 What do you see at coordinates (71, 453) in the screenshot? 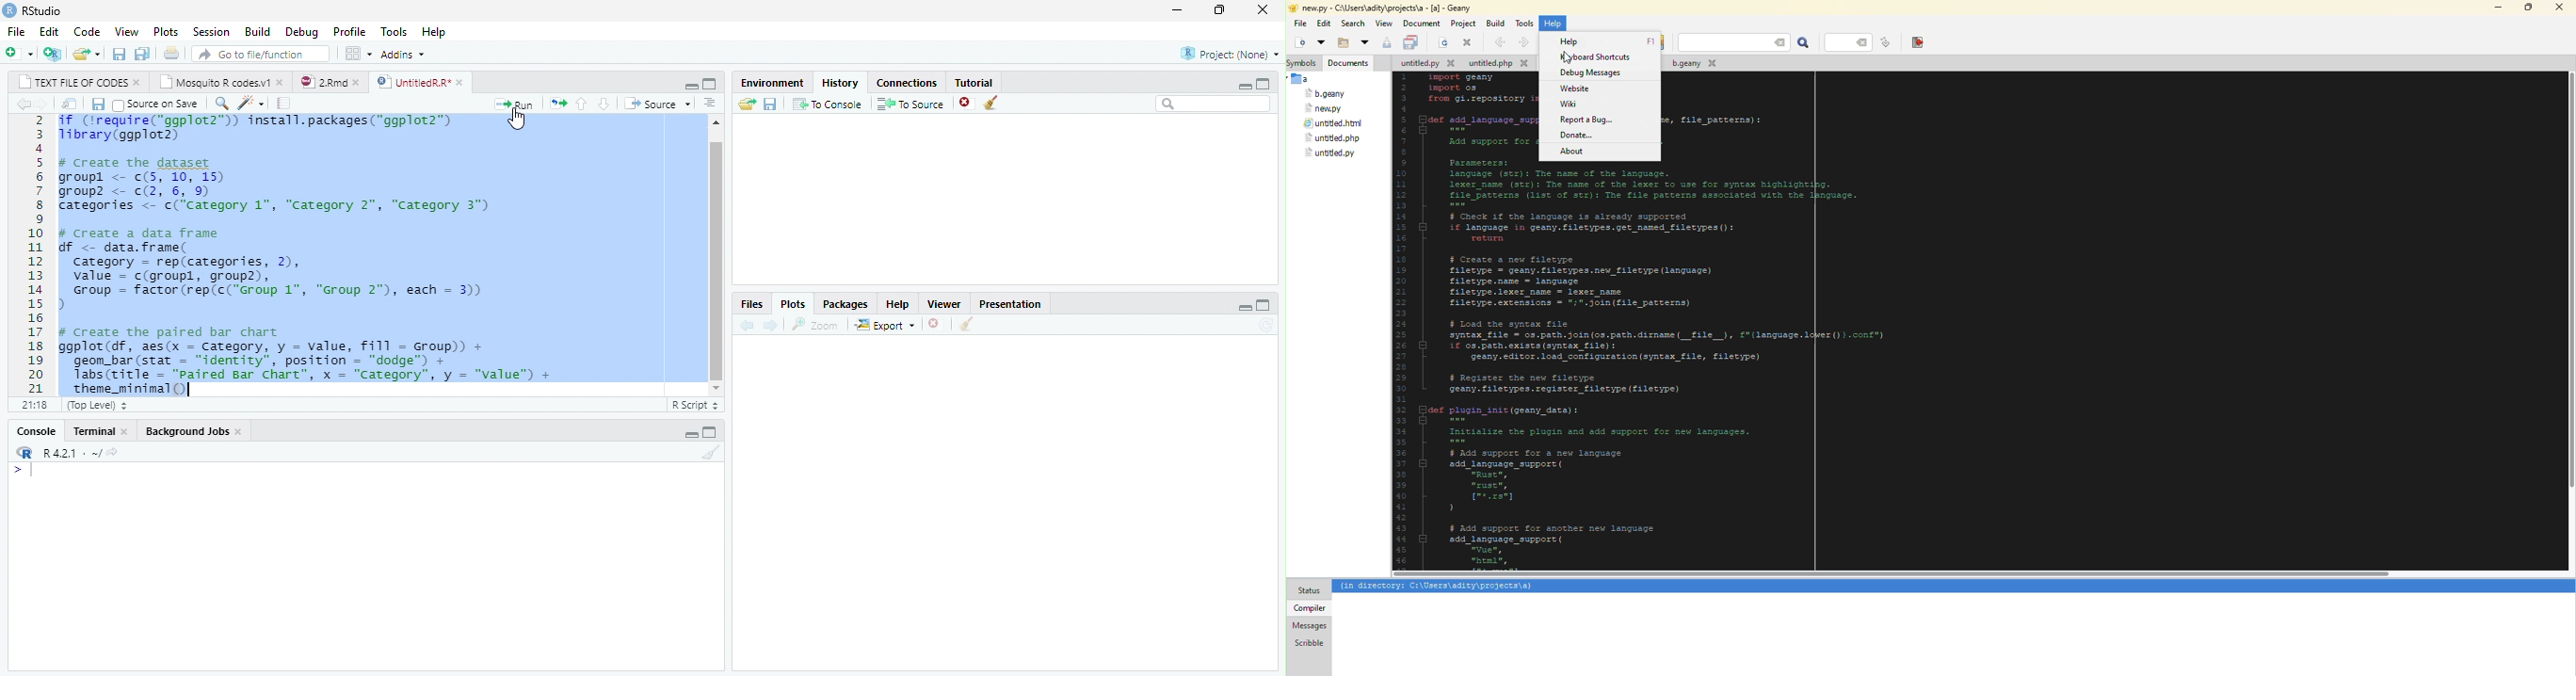
I see `R 4.2.1~/` at bounding box center [71, 453].